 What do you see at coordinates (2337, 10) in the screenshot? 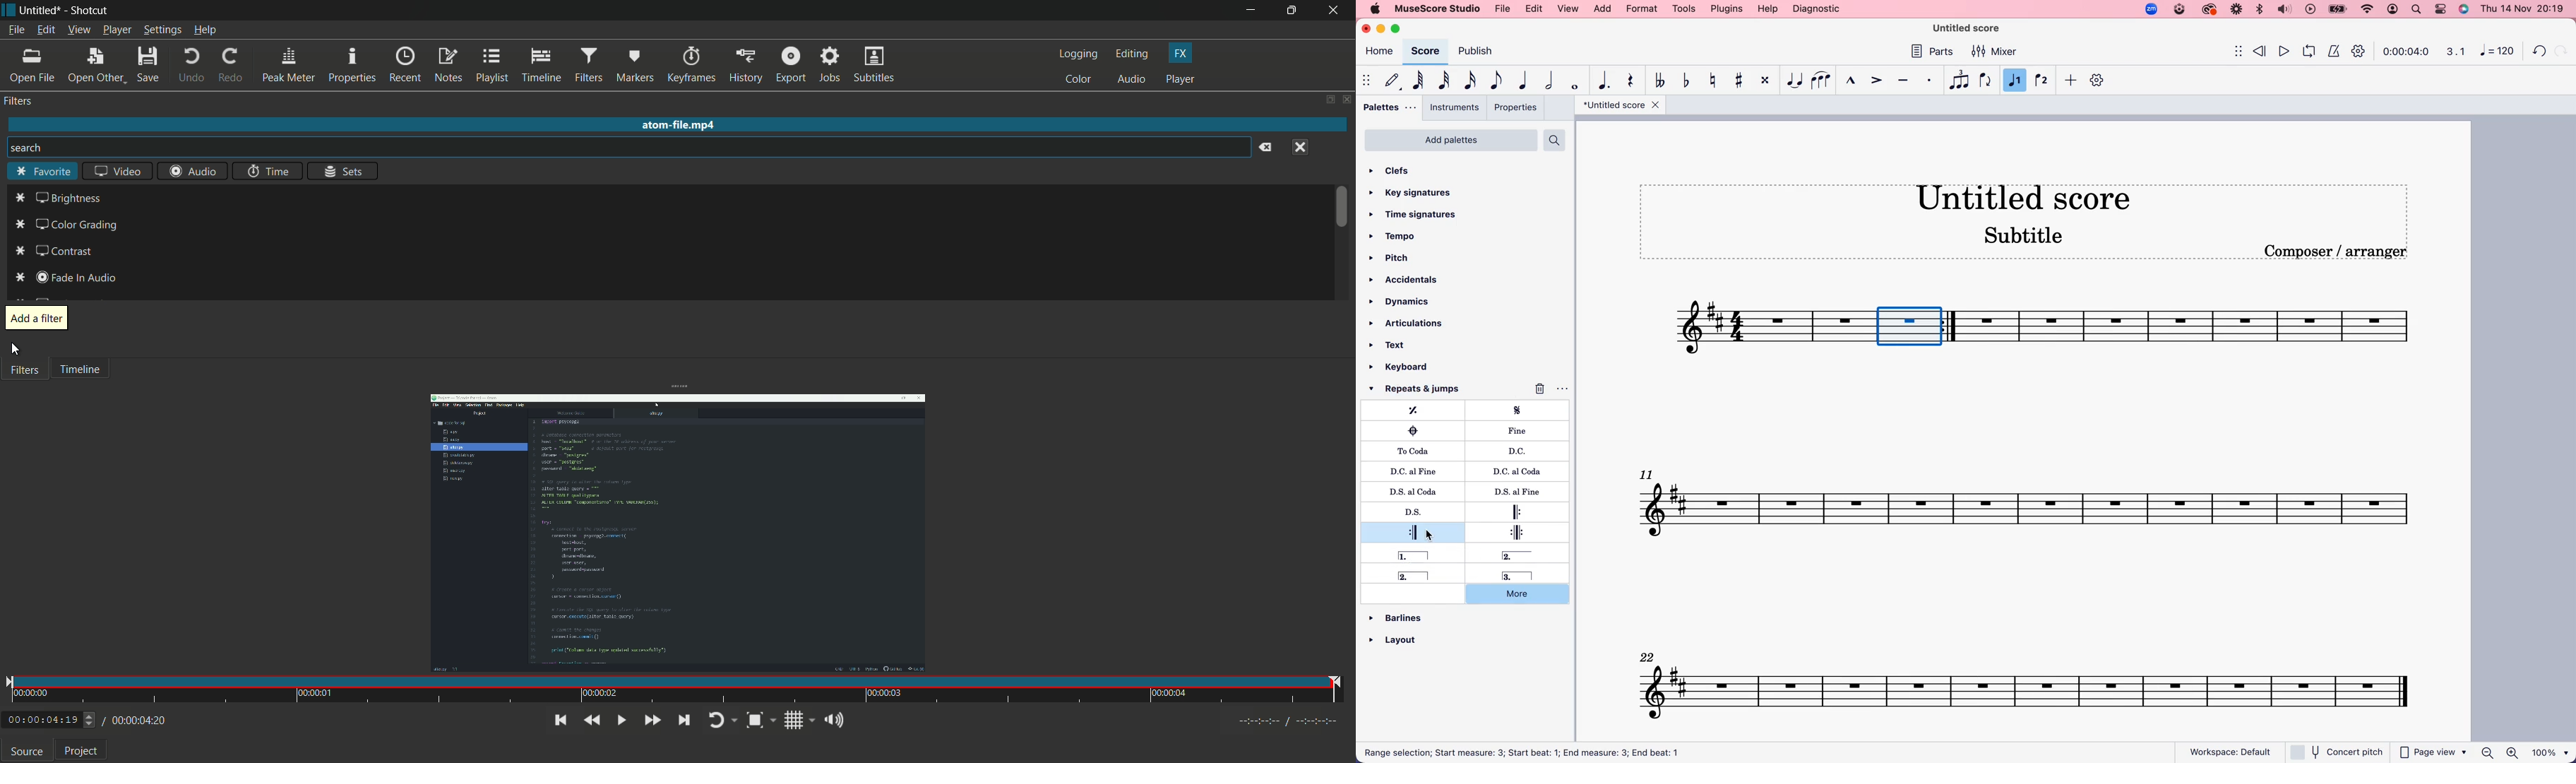
I see `battery` at bounding box center [2337, 10].